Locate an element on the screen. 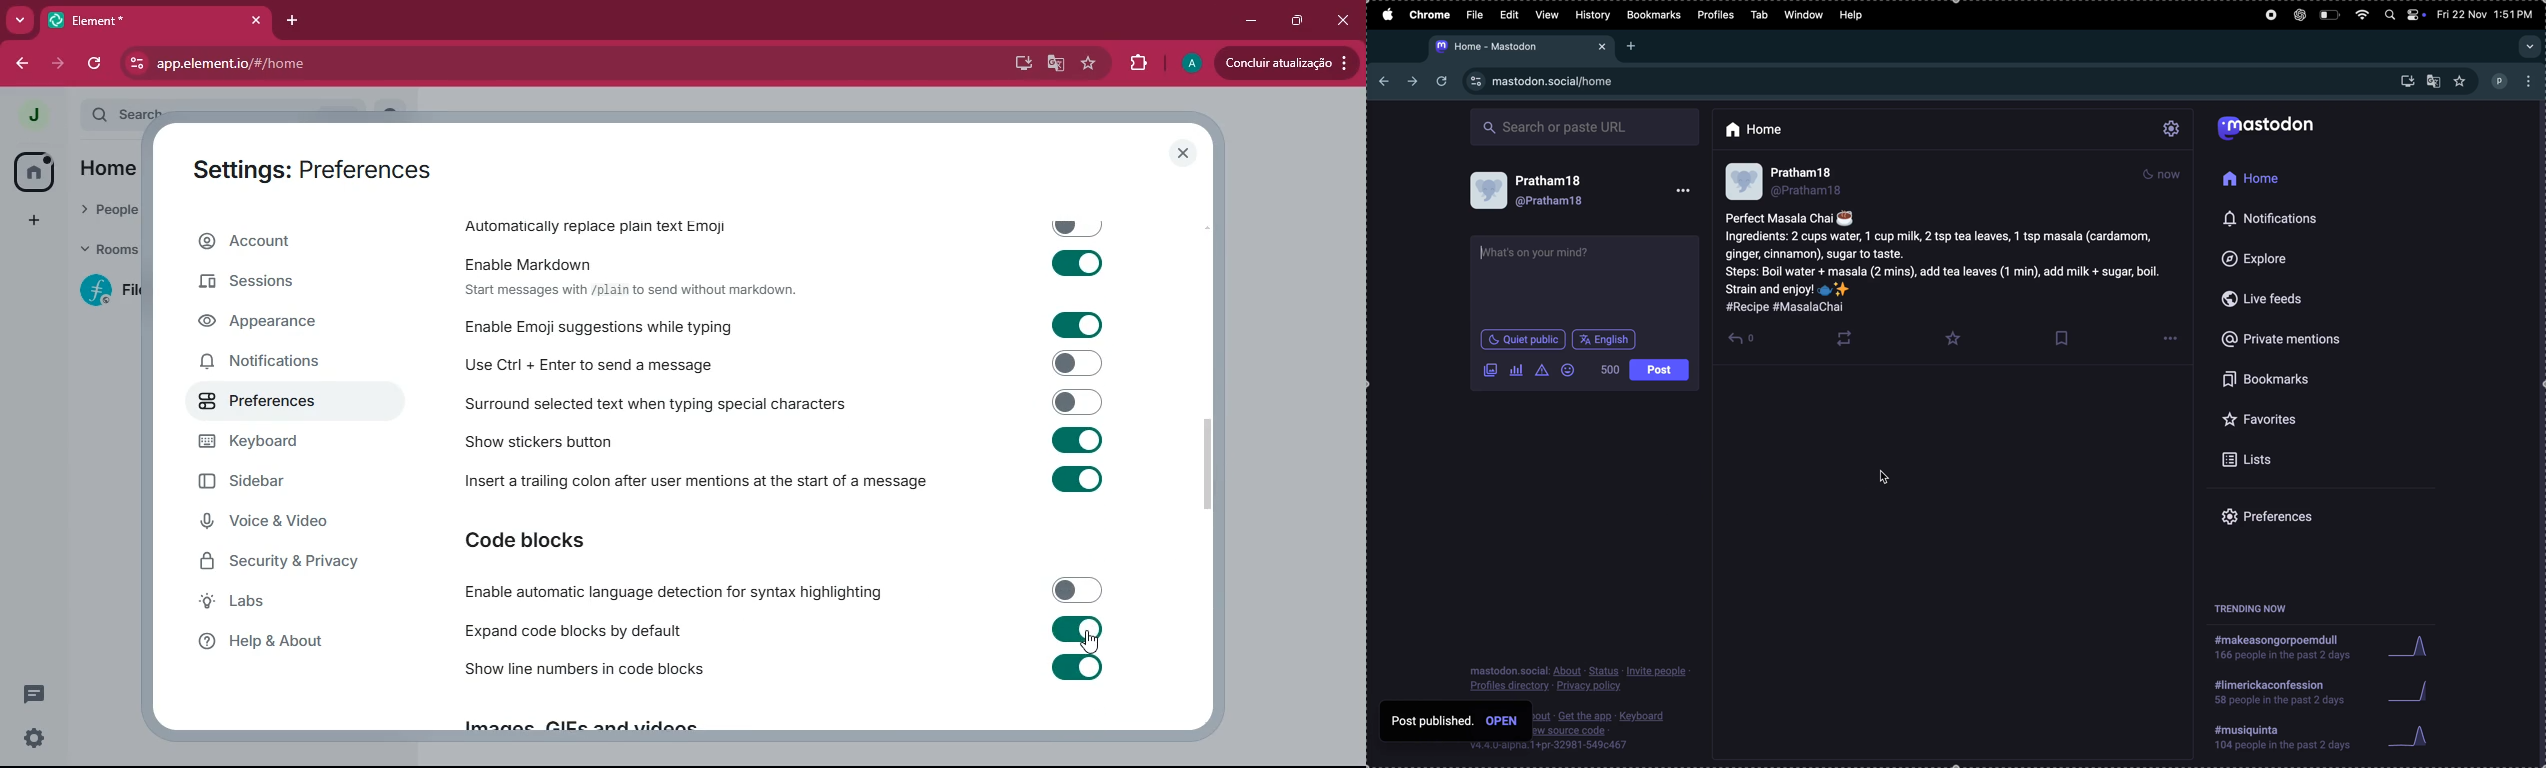 The image size is (2548, 784). content warning is located at coordinates (1540, 370).